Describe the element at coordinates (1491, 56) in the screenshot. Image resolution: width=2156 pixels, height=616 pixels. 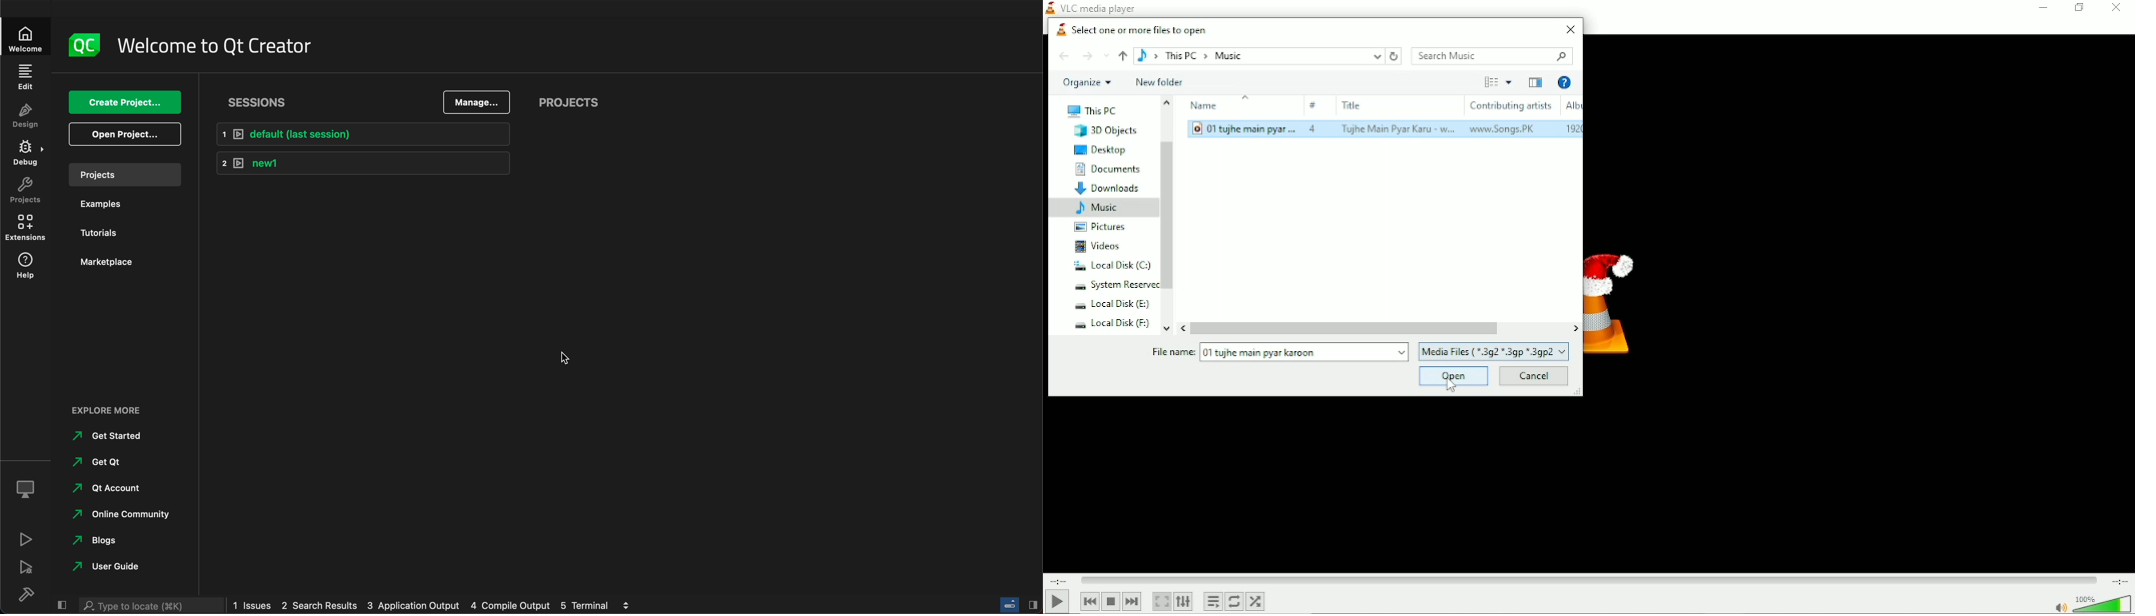
I see `Search music` at that location.